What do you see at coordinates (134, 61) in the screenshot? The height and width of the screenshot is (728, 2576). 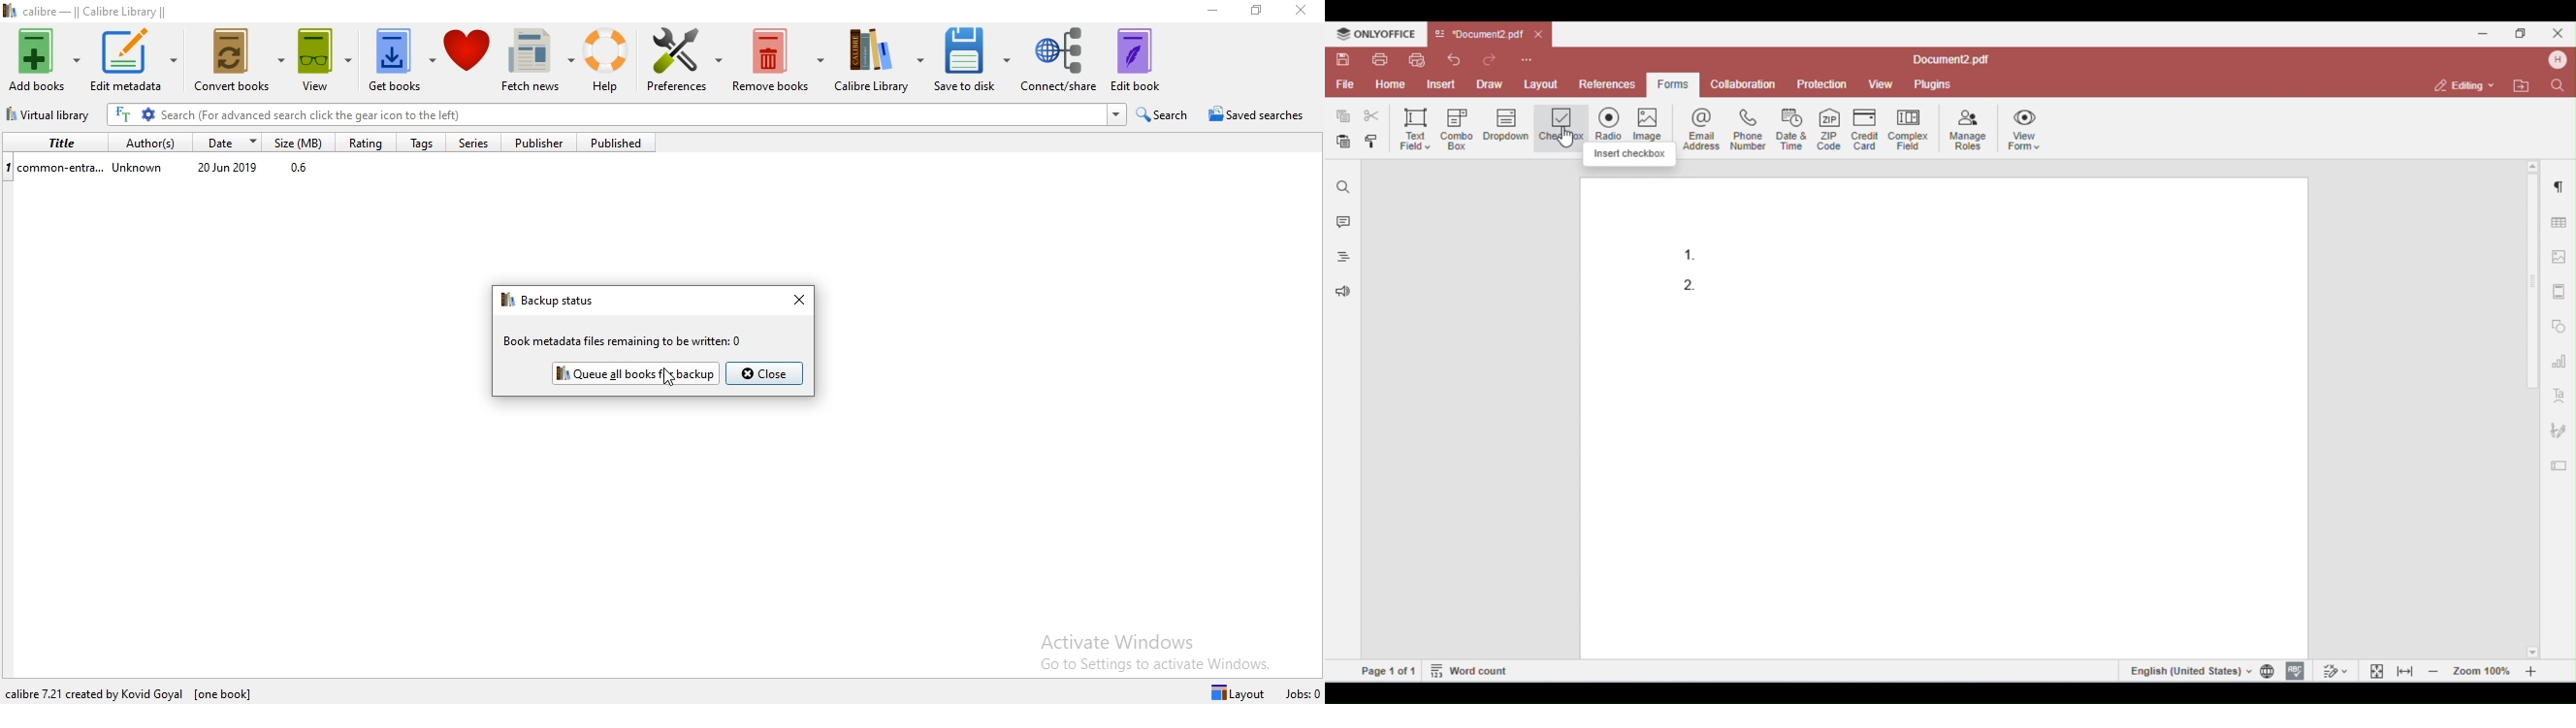 I see `Edit metadata` at bounding box center [134, 61].